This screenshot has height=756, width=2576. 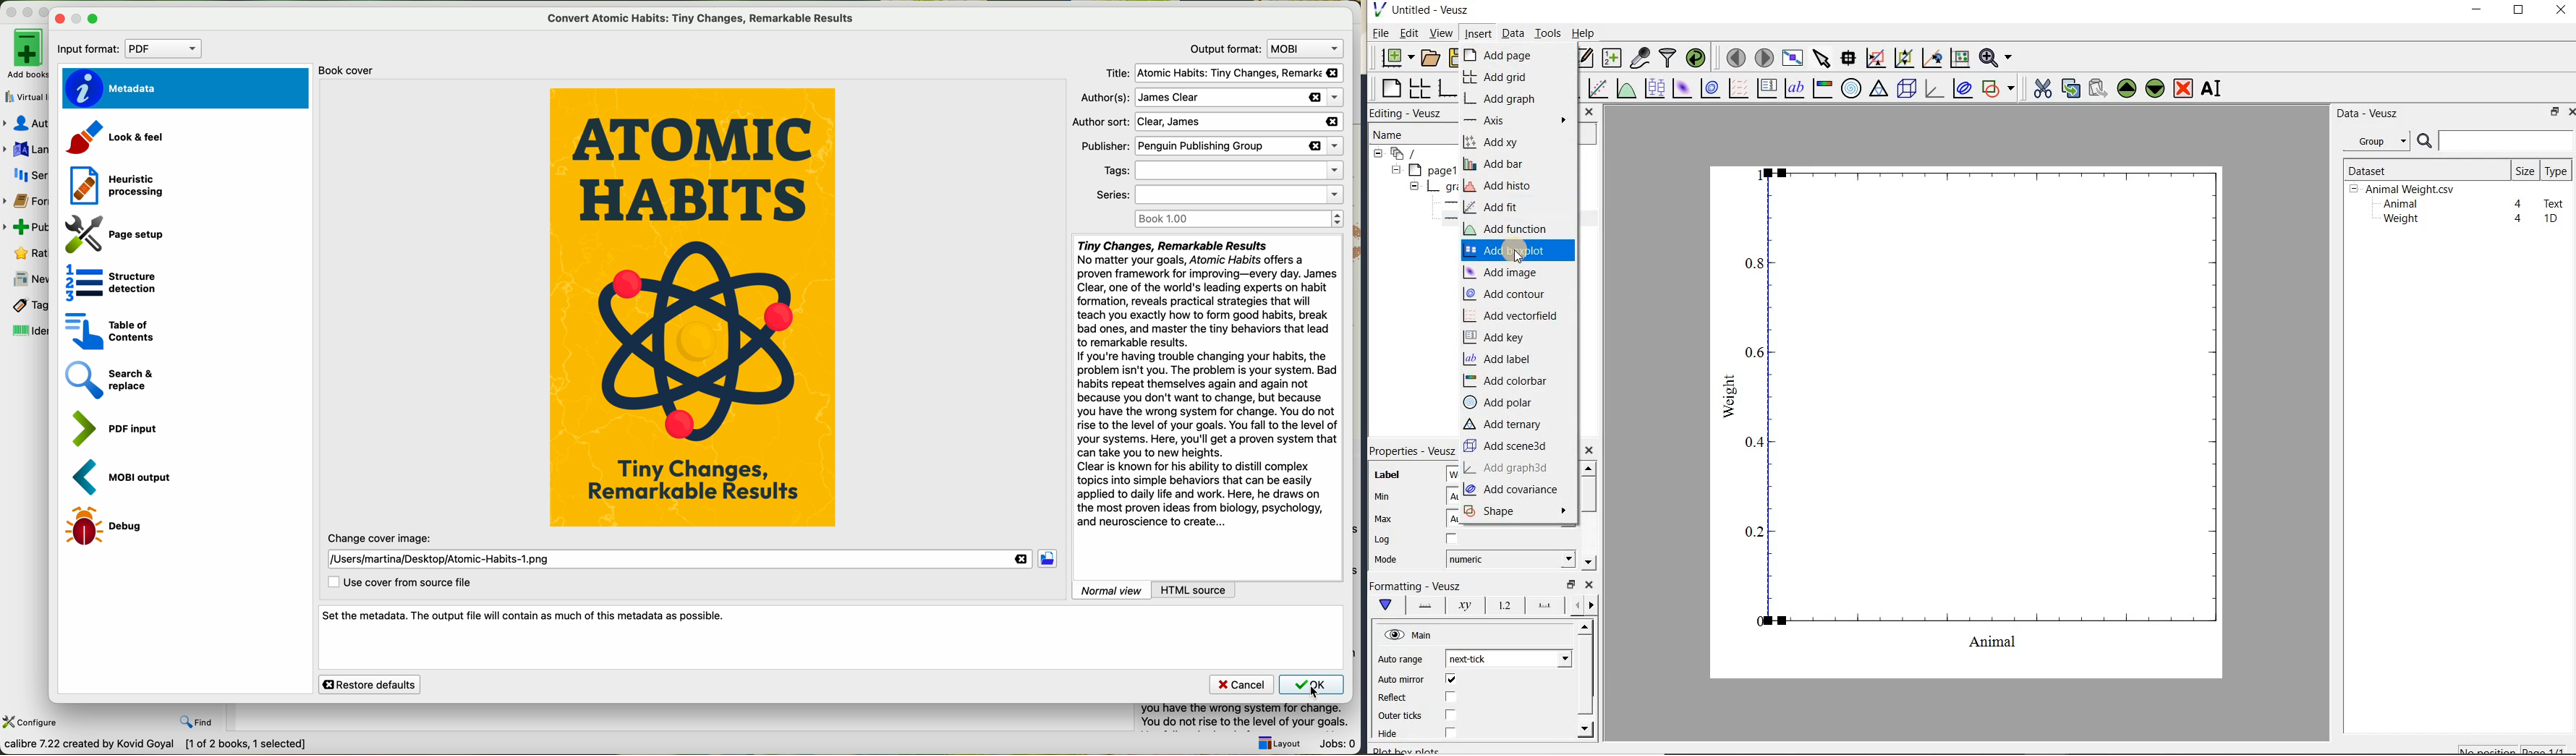 What do you see at coordinates (1507, 469) in the screenshot?
I see `add graph 3d` at bounding box center [1507, 469].